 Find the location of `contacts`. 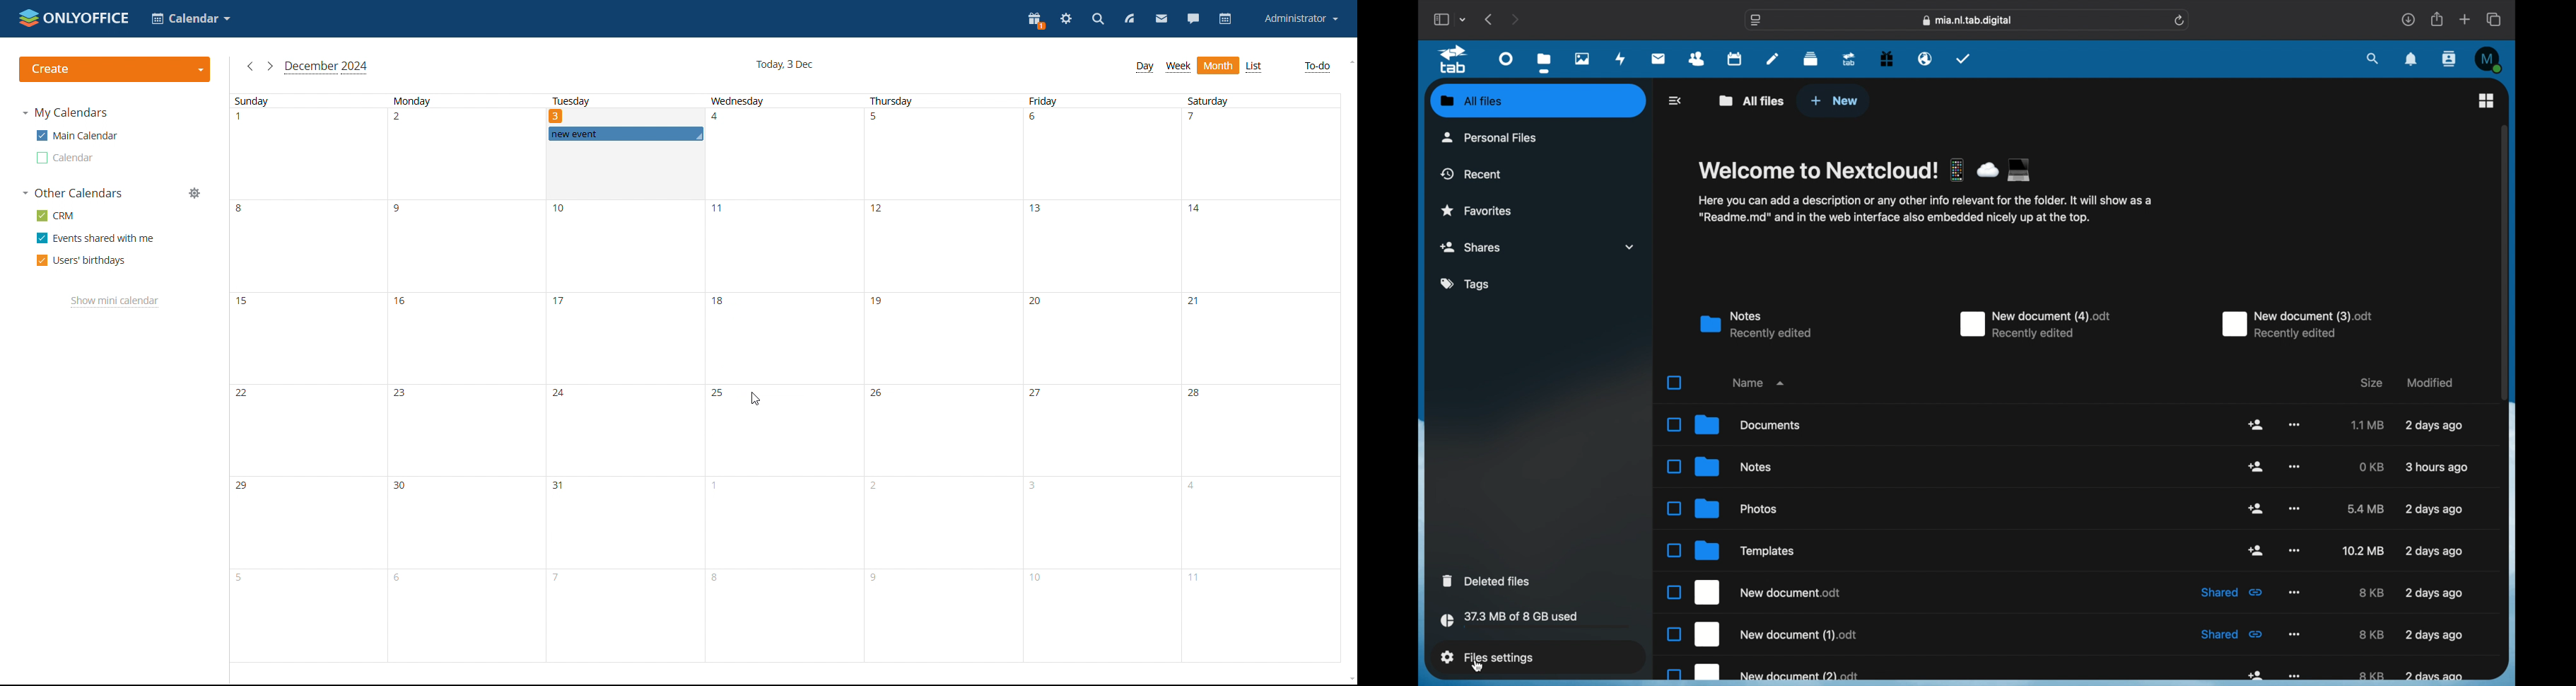

contacts is located at coordinates (1697, 58).